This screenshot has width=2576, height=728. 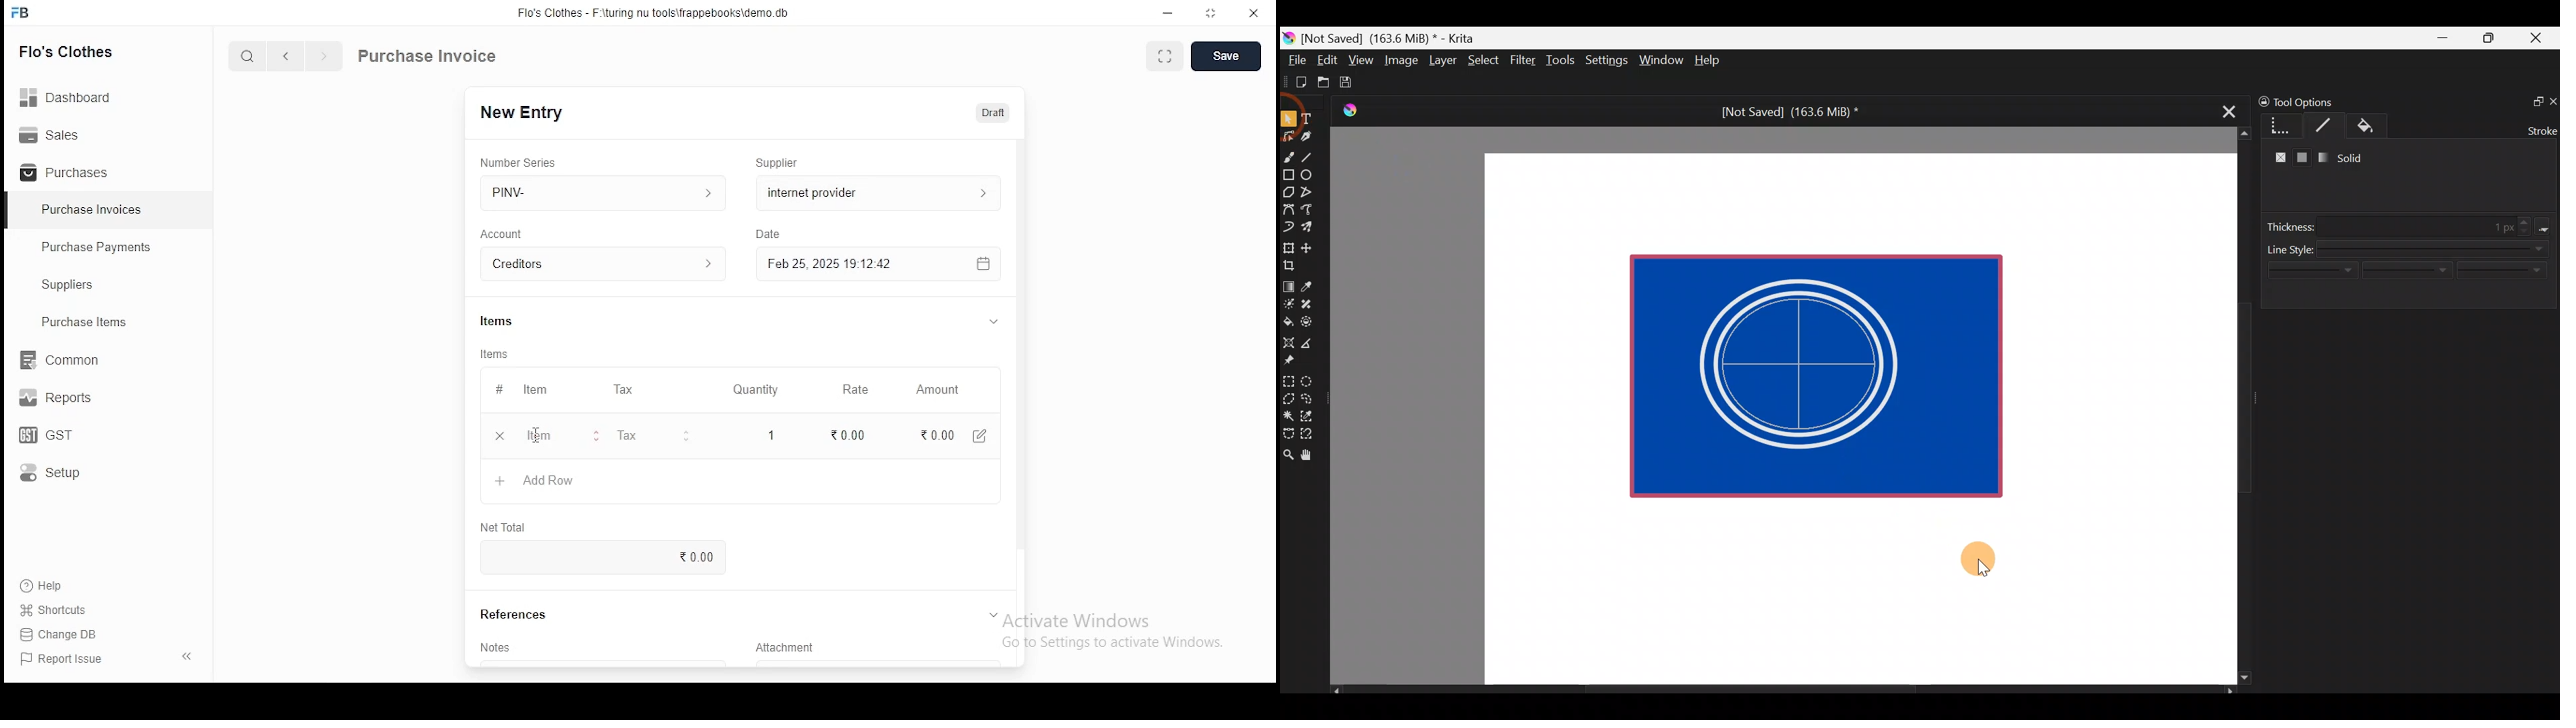 I want to click on search, so click(x=250, y=58).